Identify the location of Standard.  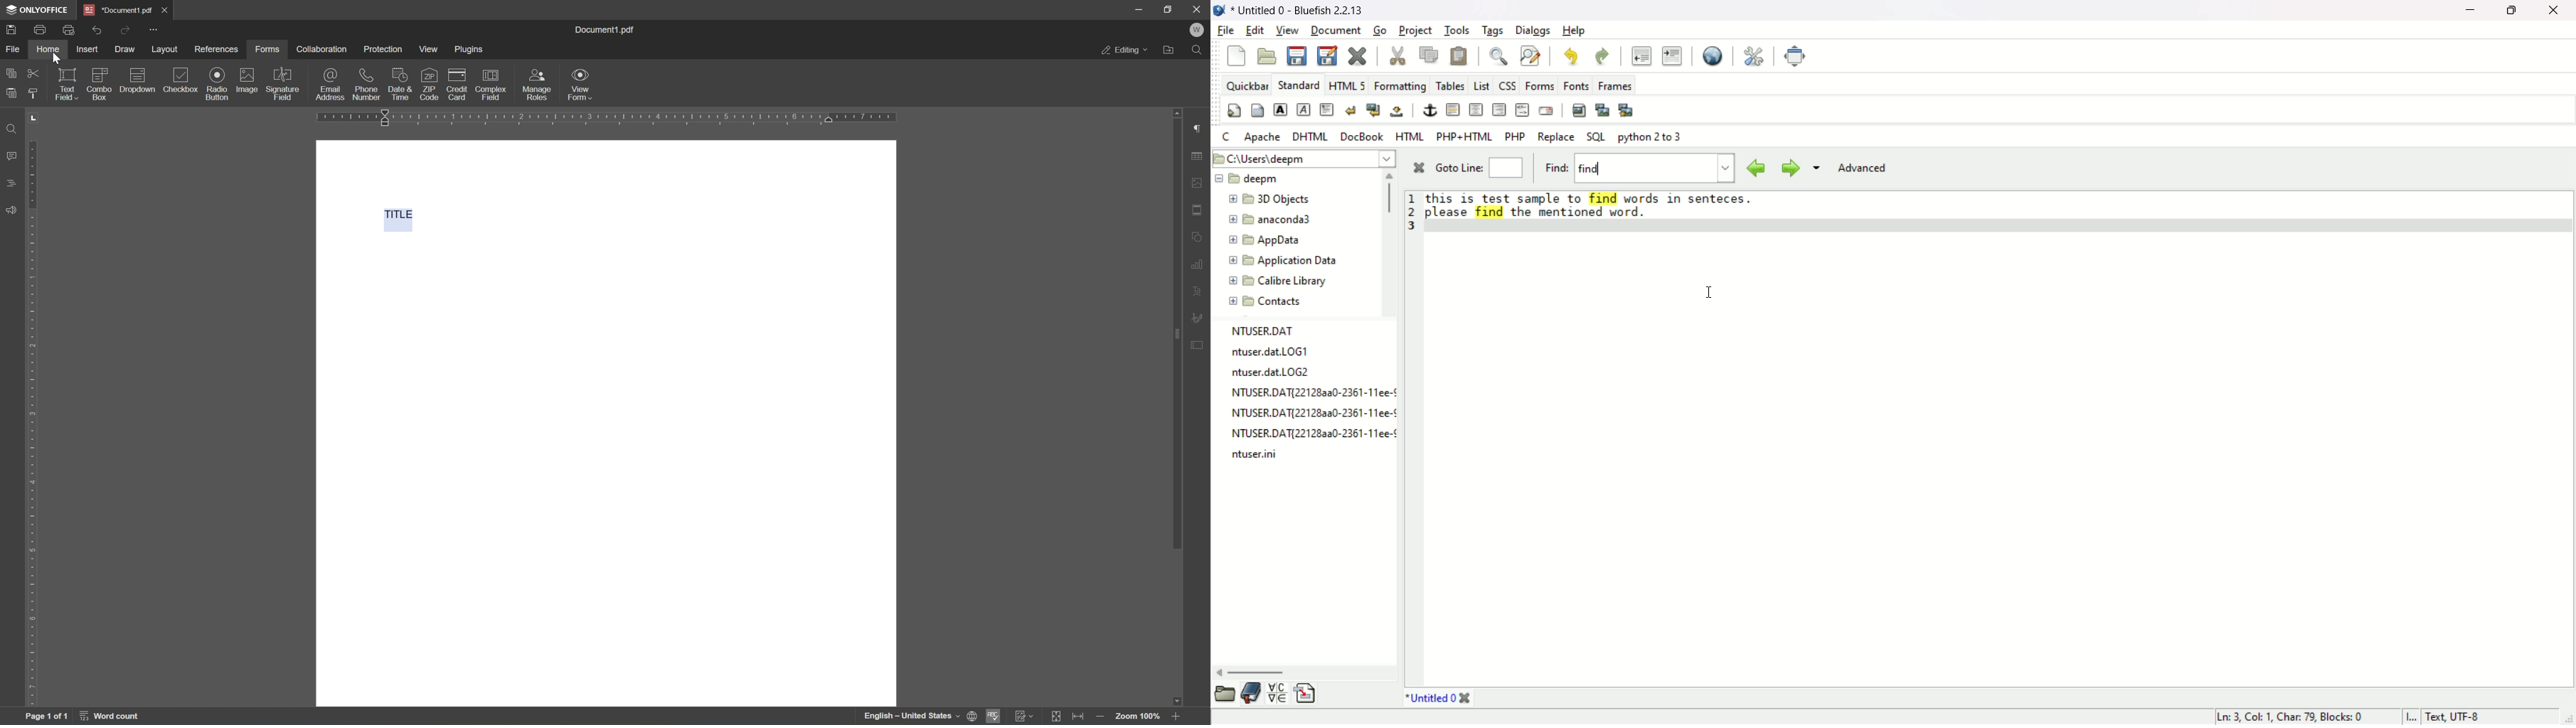
(1297, 83).